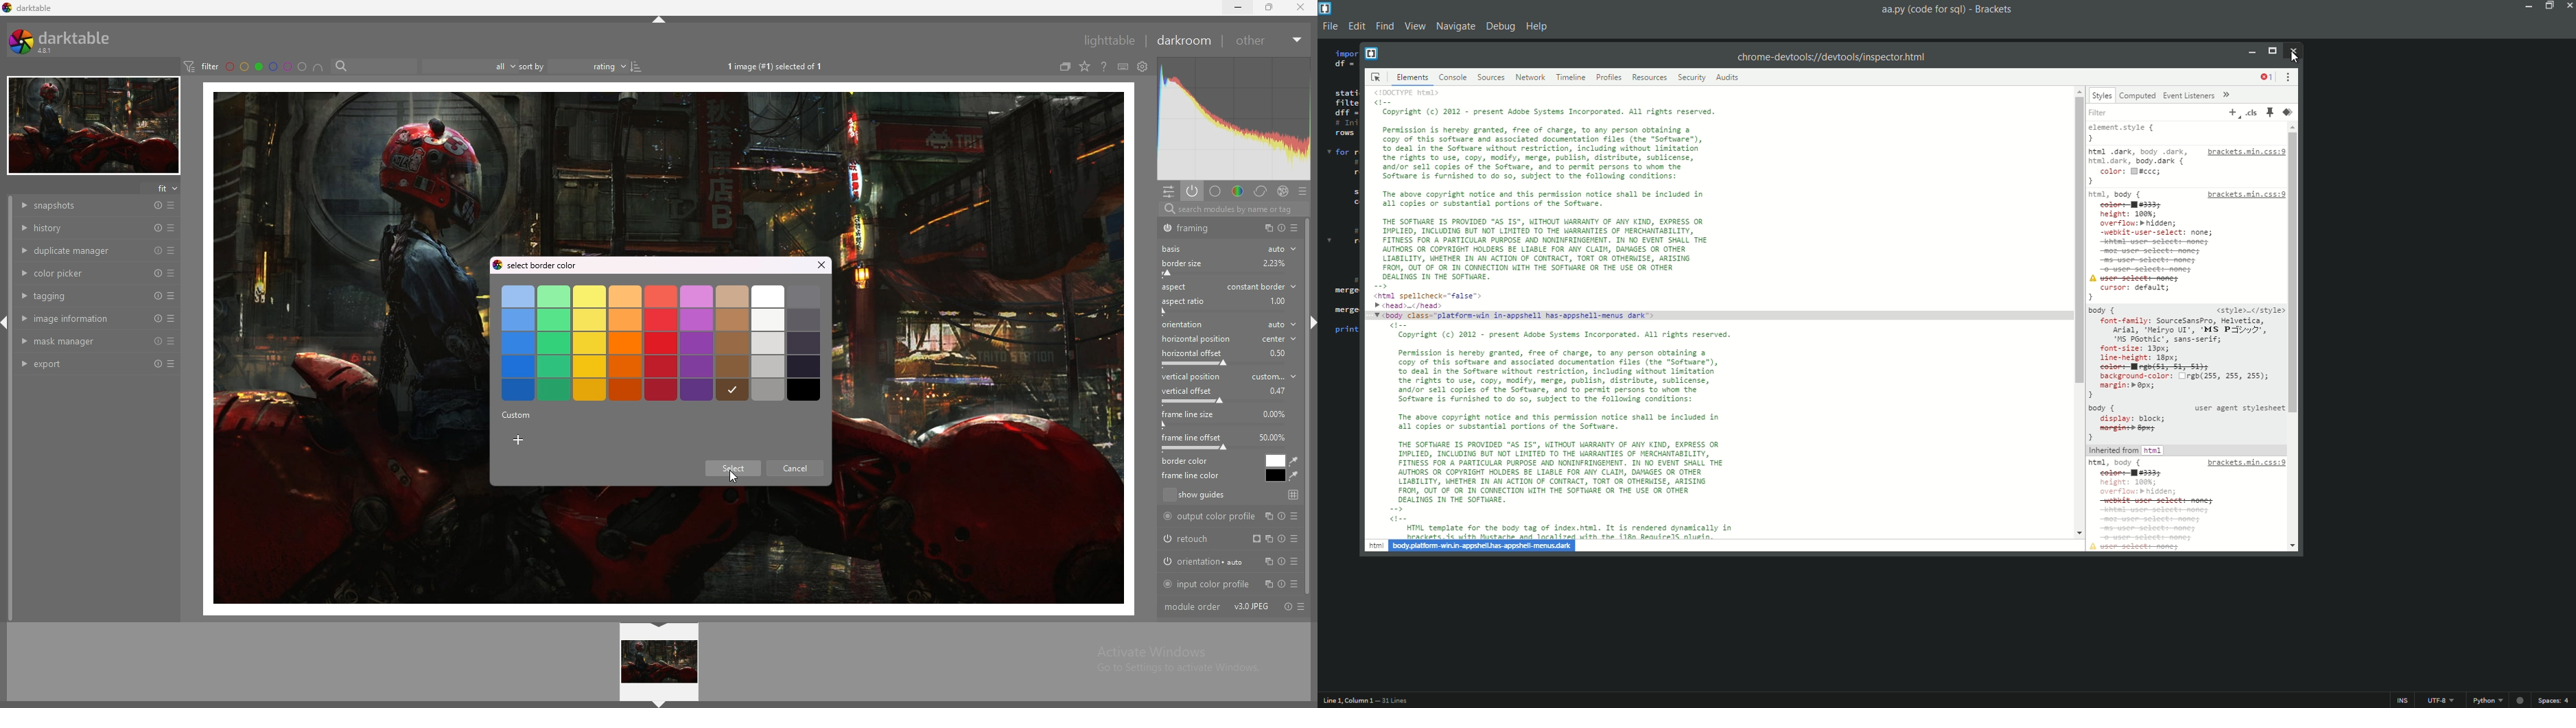  Describe the element at coordinates (1327, 8) in the screenshot. I see `app icon` at that location.